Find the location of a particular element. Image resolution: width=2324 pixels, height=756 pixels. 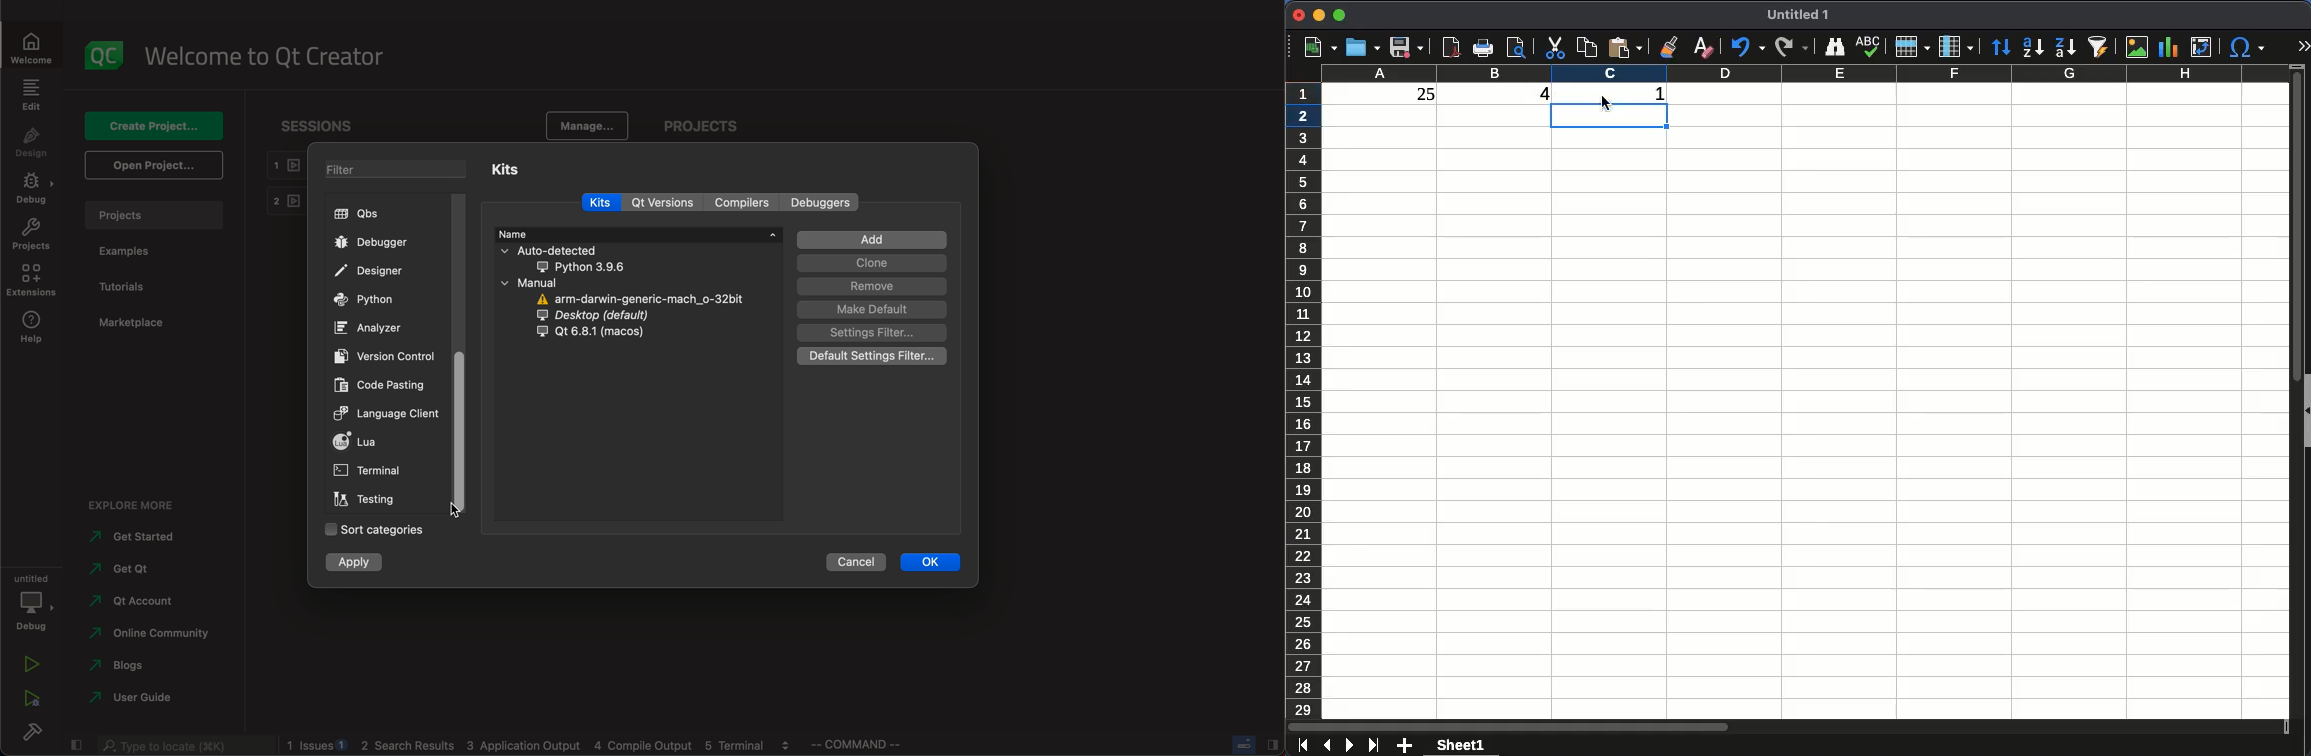

finder is located at coordinates (1835, 46).